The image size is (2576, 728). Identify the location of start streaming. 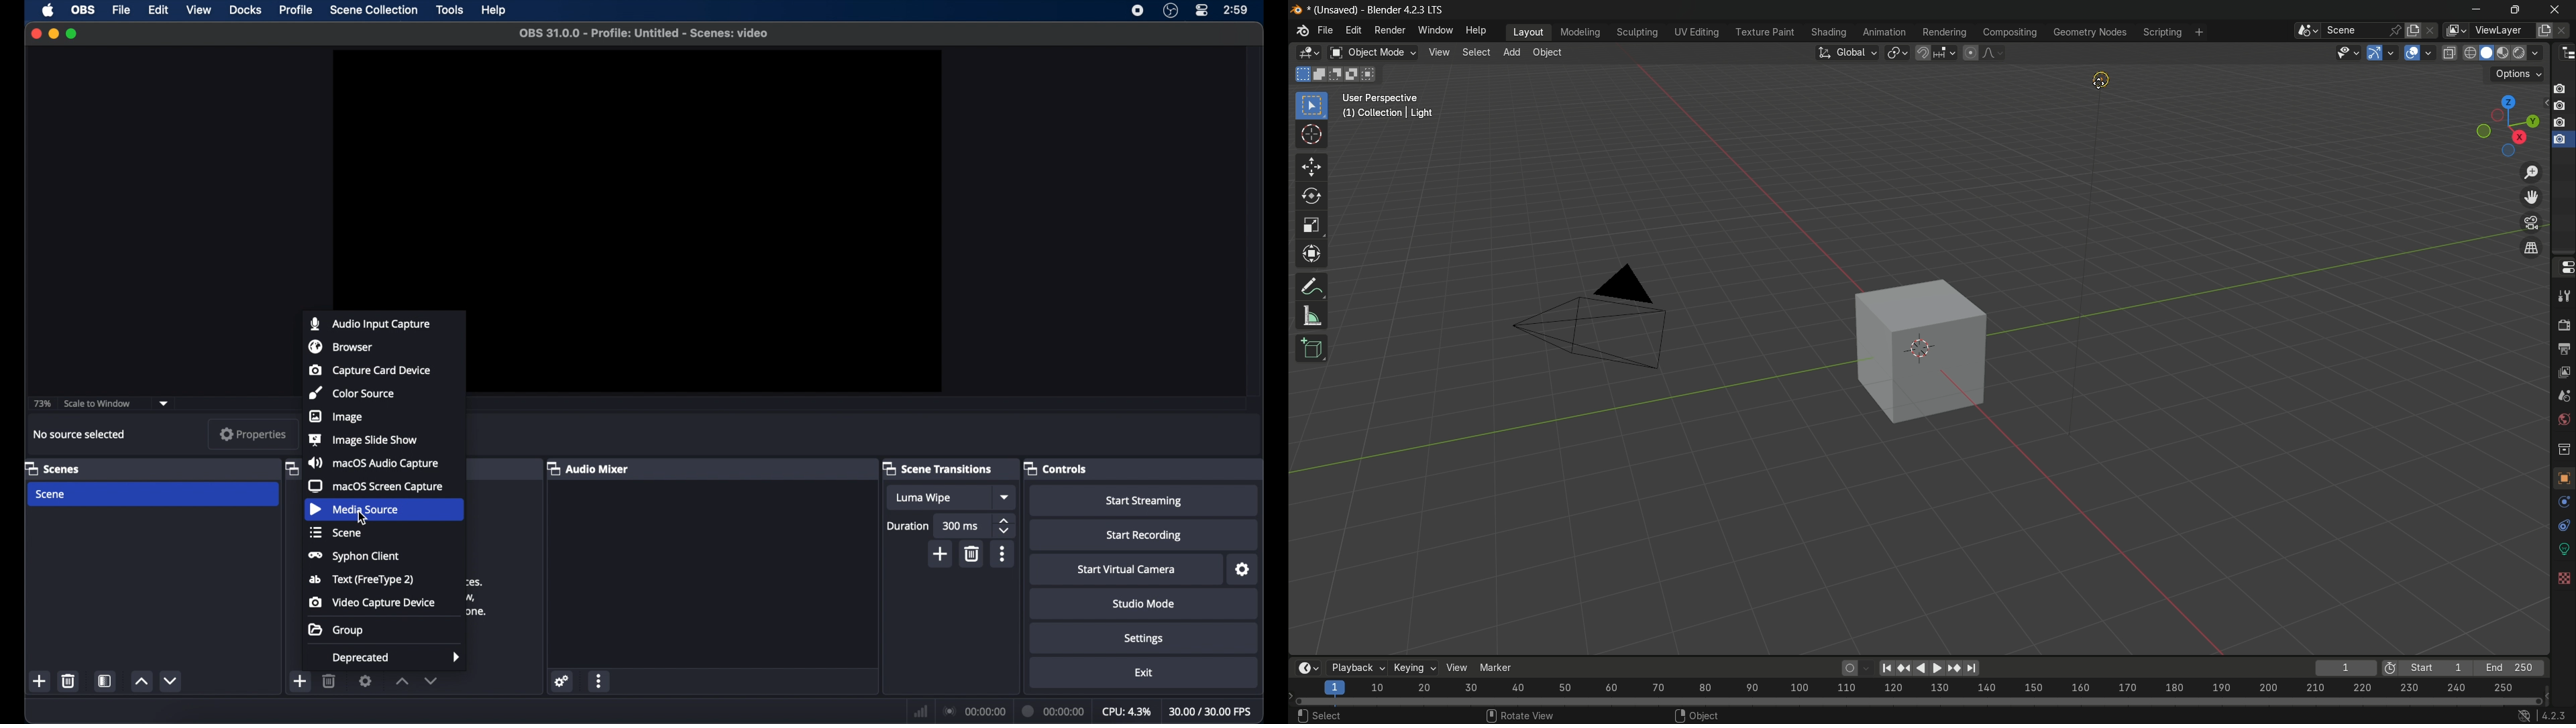
(1144, 501).